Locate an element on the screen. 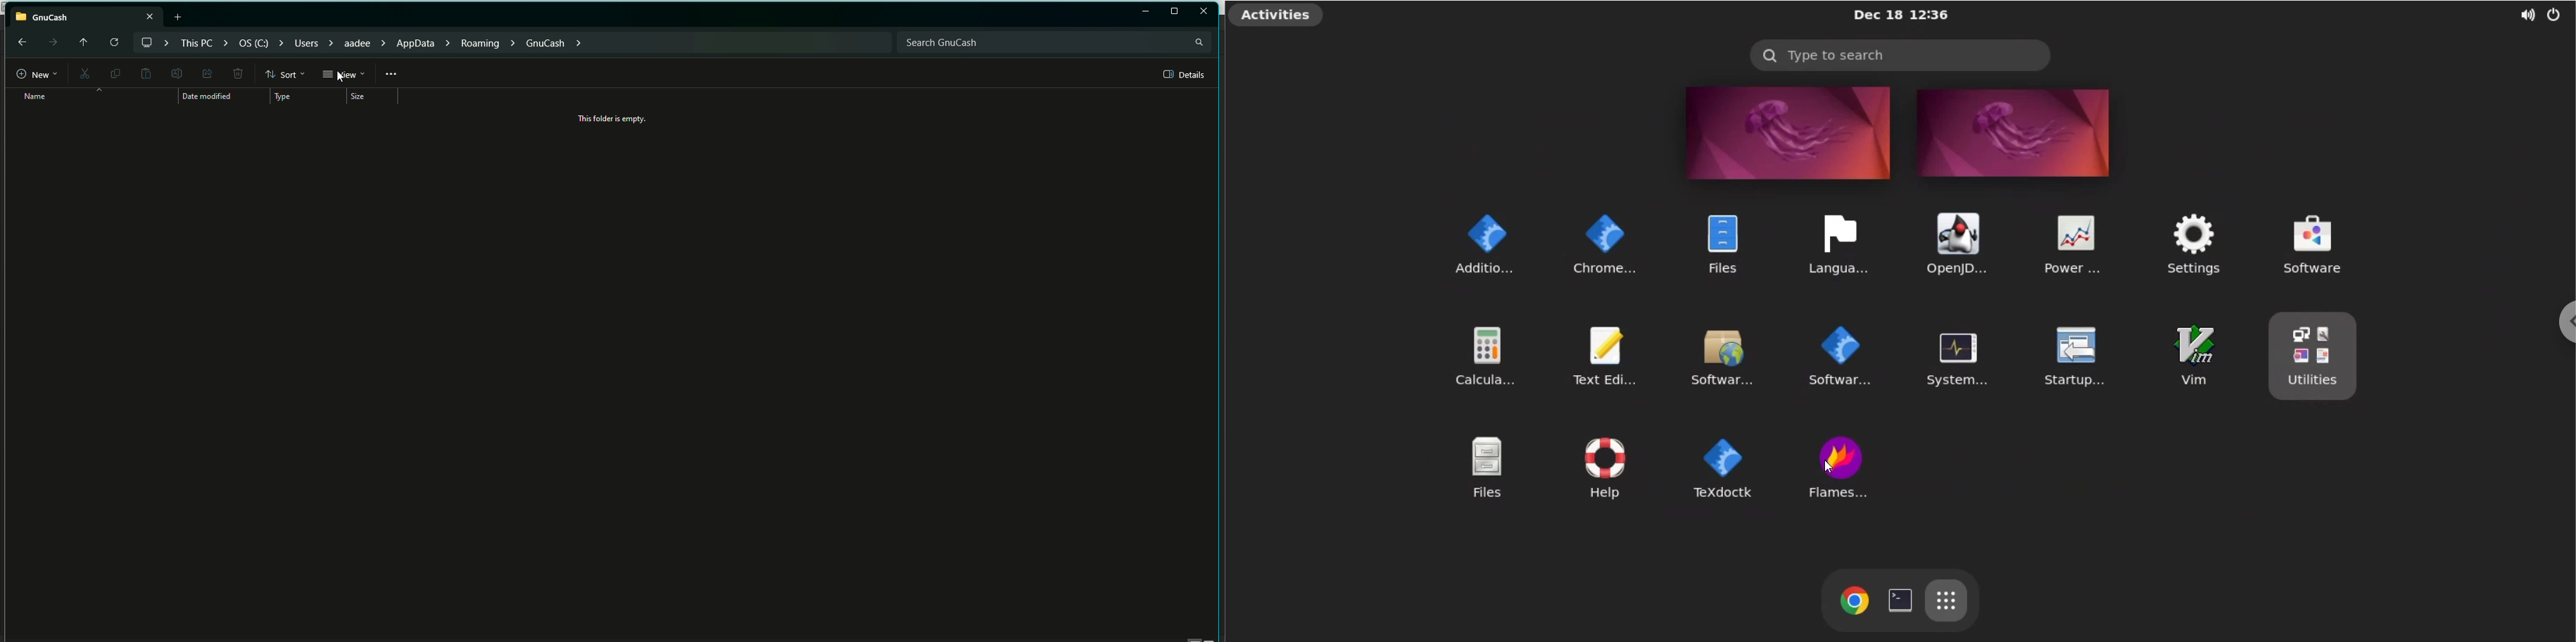 The image size is (2576, 644). Activities is located at coordinates (1278, 16).